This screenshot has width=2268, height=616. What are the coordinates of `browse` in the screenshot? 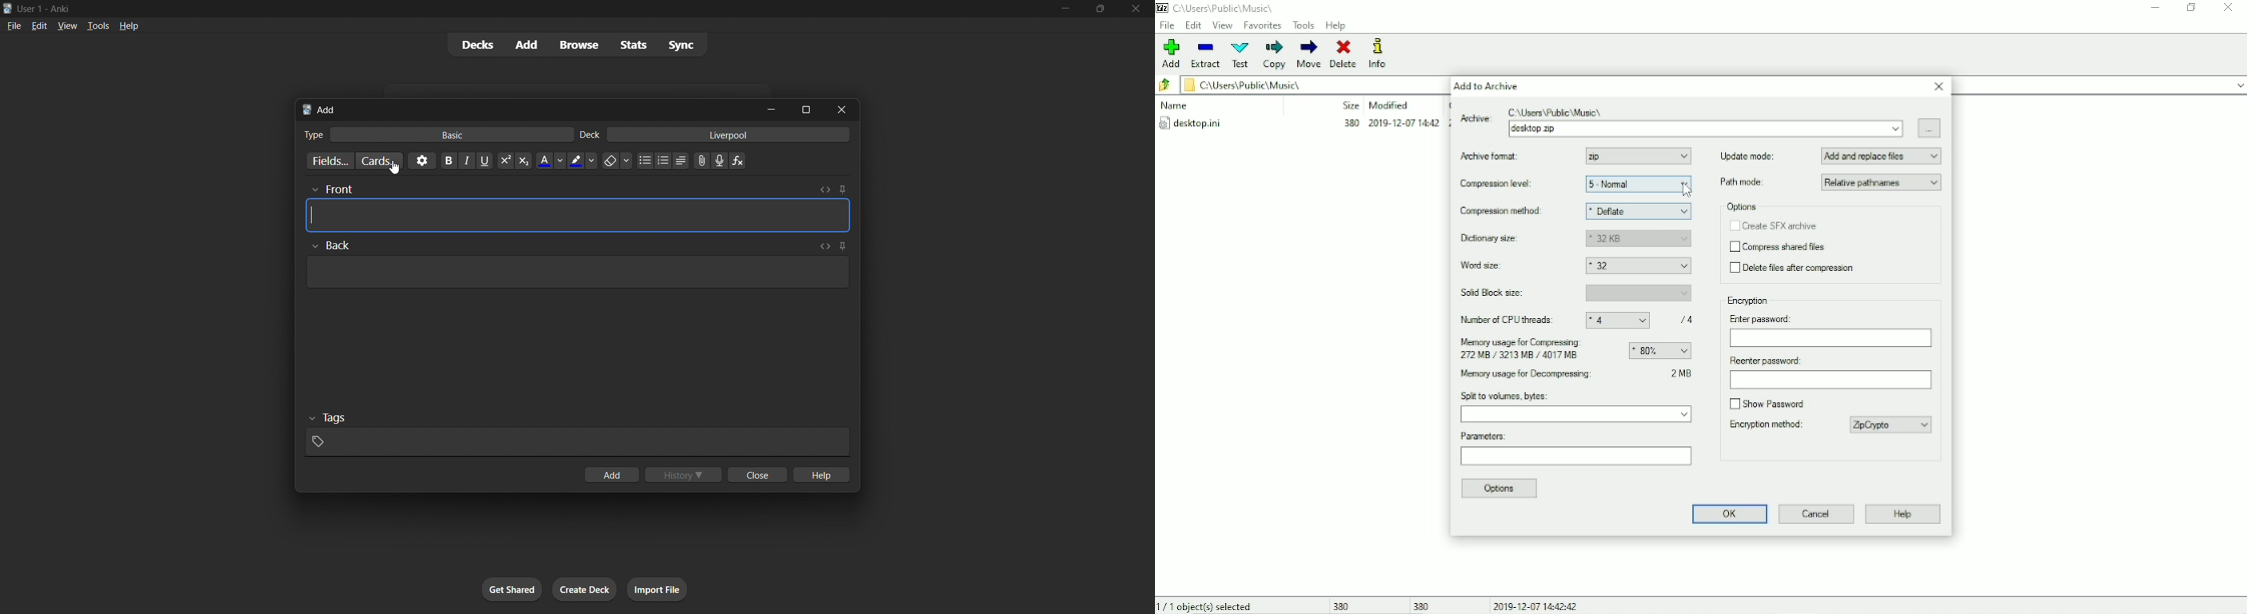 It's located at (575, 45).